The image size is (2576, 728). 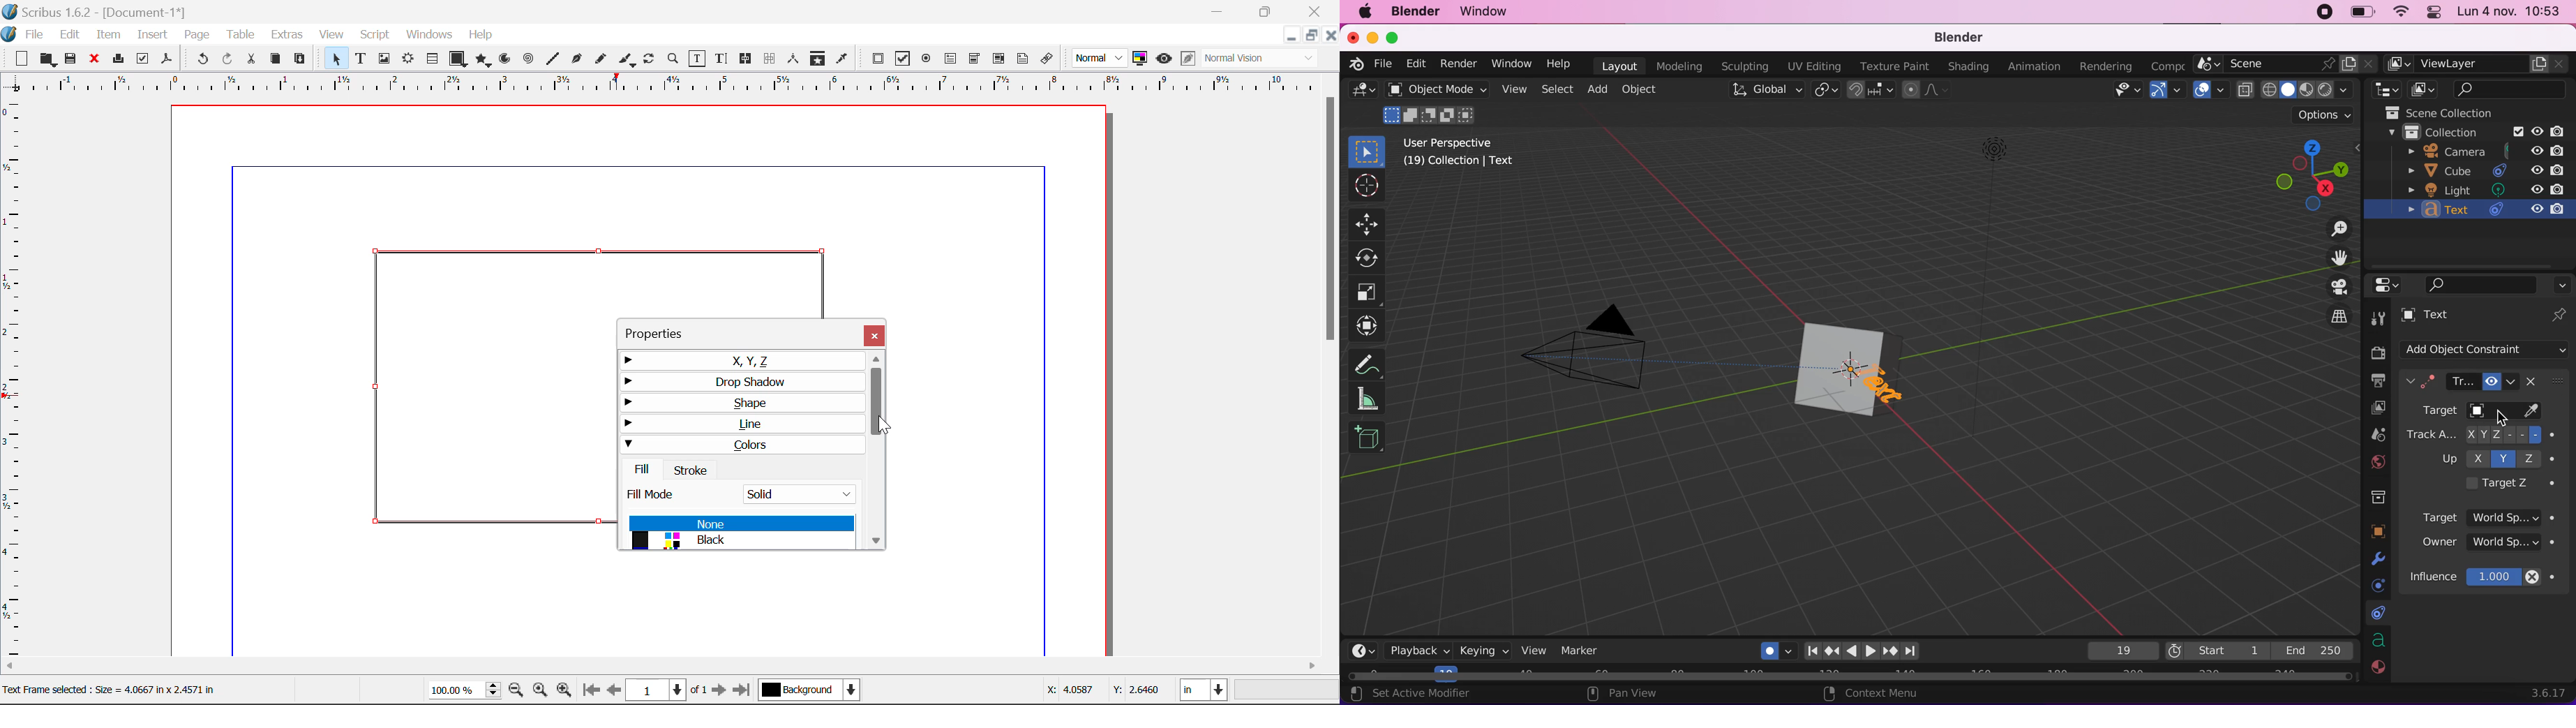 I want to click on select box, so click(x=1368, y=150).